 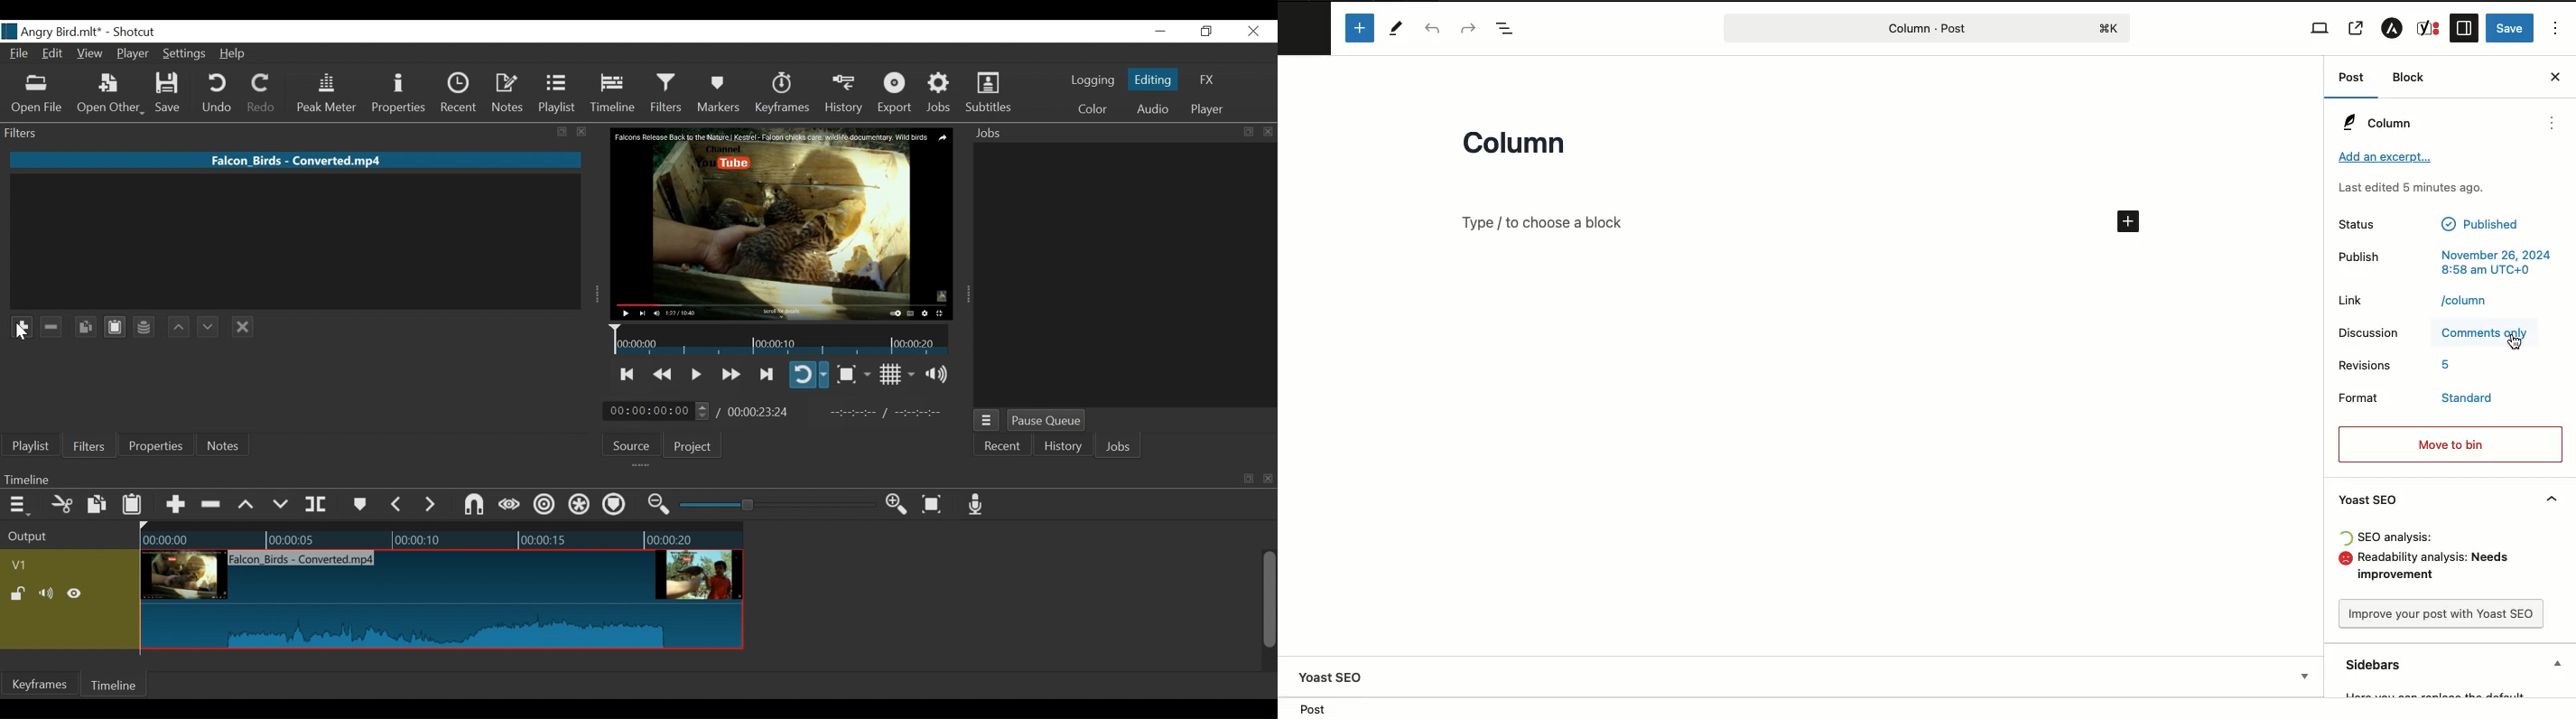 I want to click on more, so click(x=2553, y=123).